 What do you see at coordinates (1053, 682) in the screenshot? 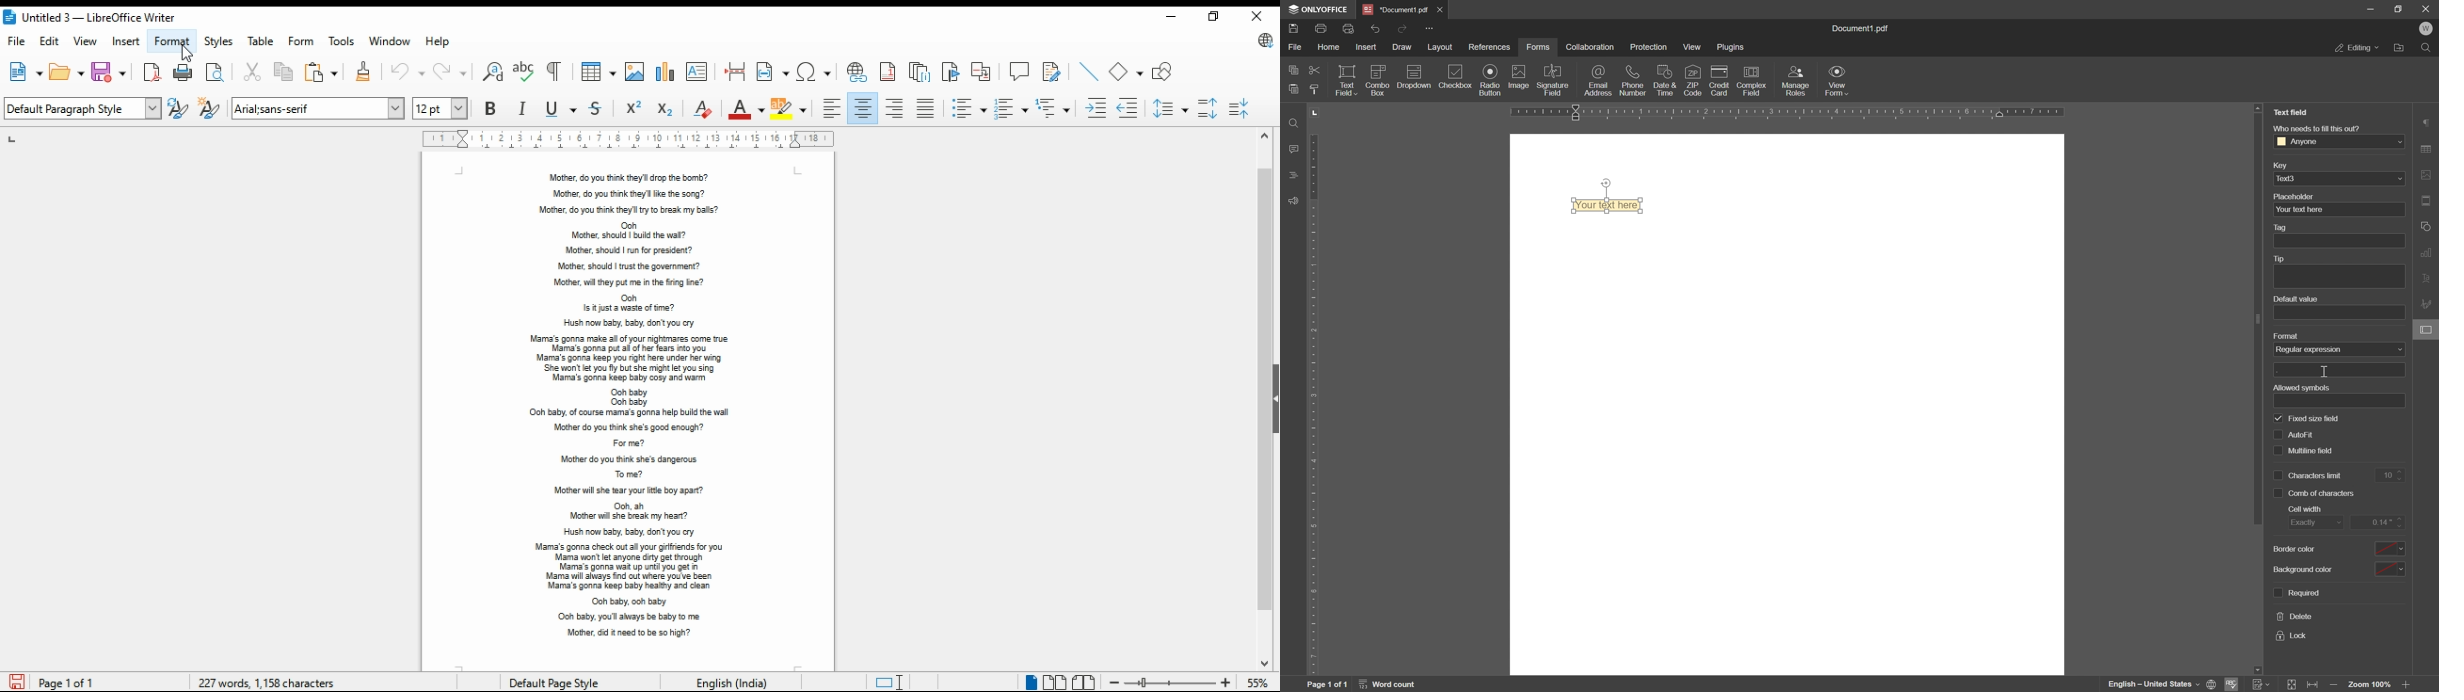
I see `multi page view` at bounding box center [1053, 682].